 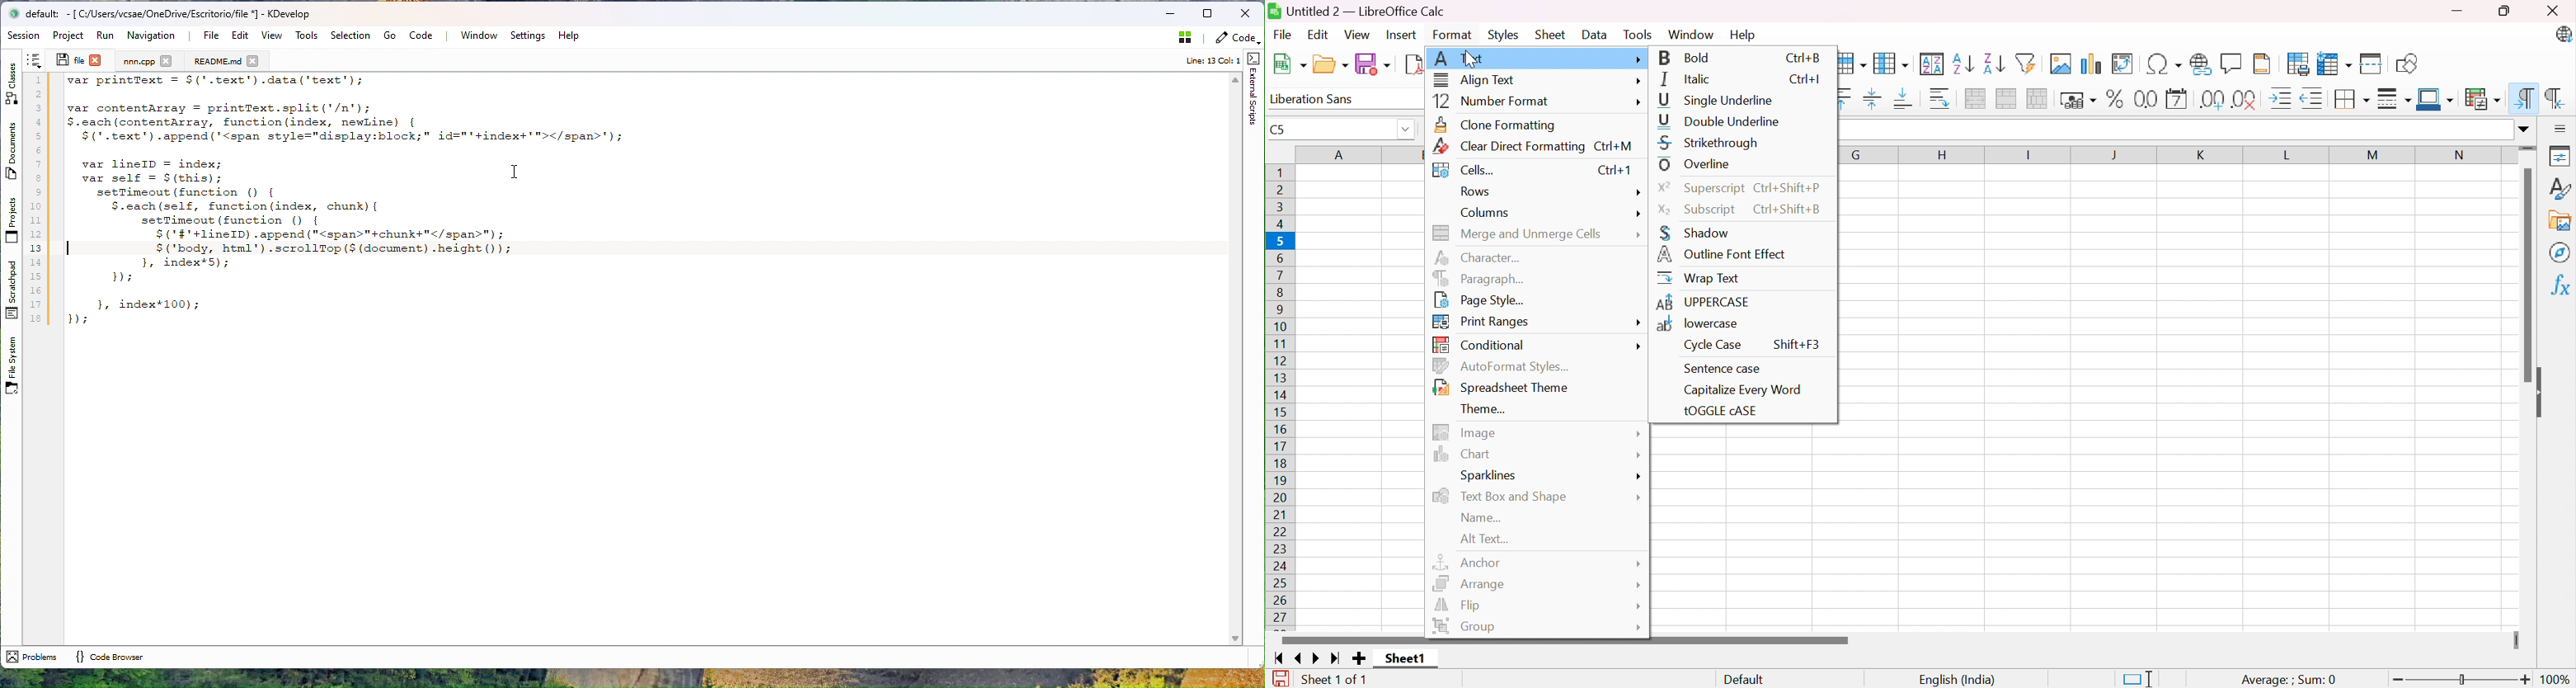 I want to click on More, so click(x=1639, y=605).